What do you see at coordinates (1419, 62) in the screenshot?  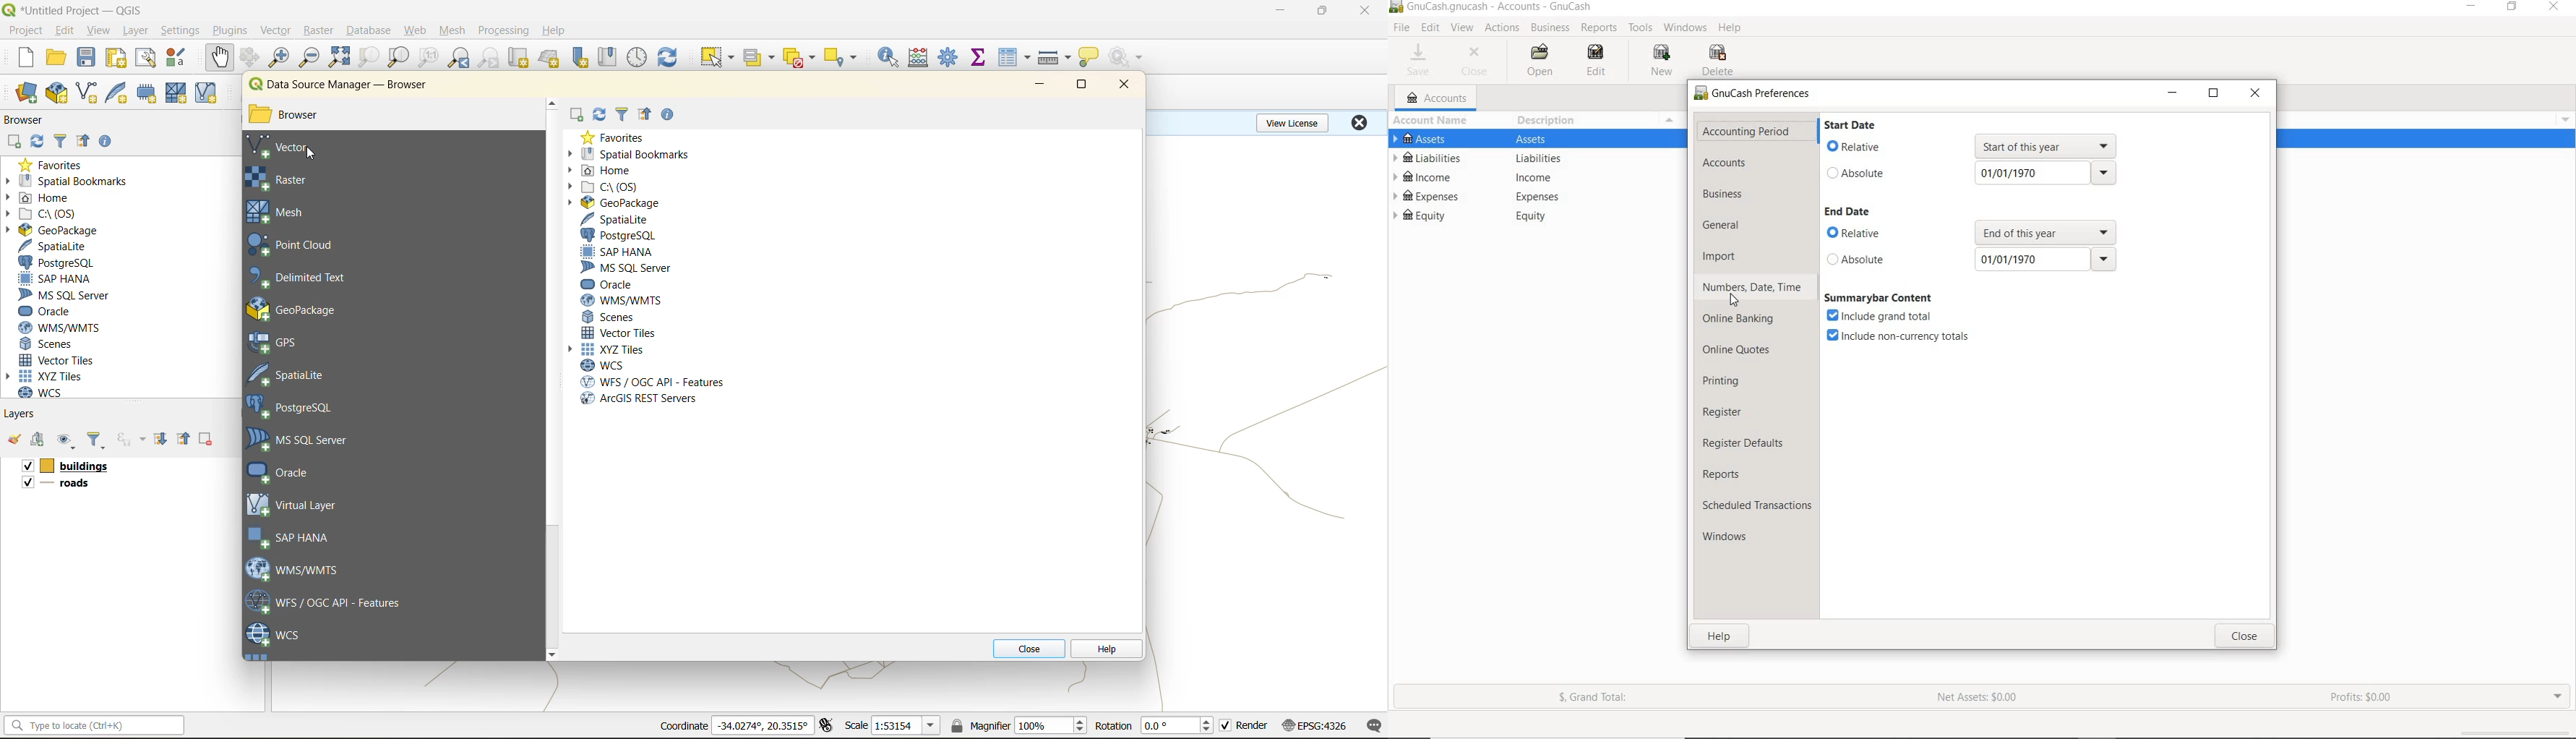 I see `SAVE` at bounding box center [1419, 62].